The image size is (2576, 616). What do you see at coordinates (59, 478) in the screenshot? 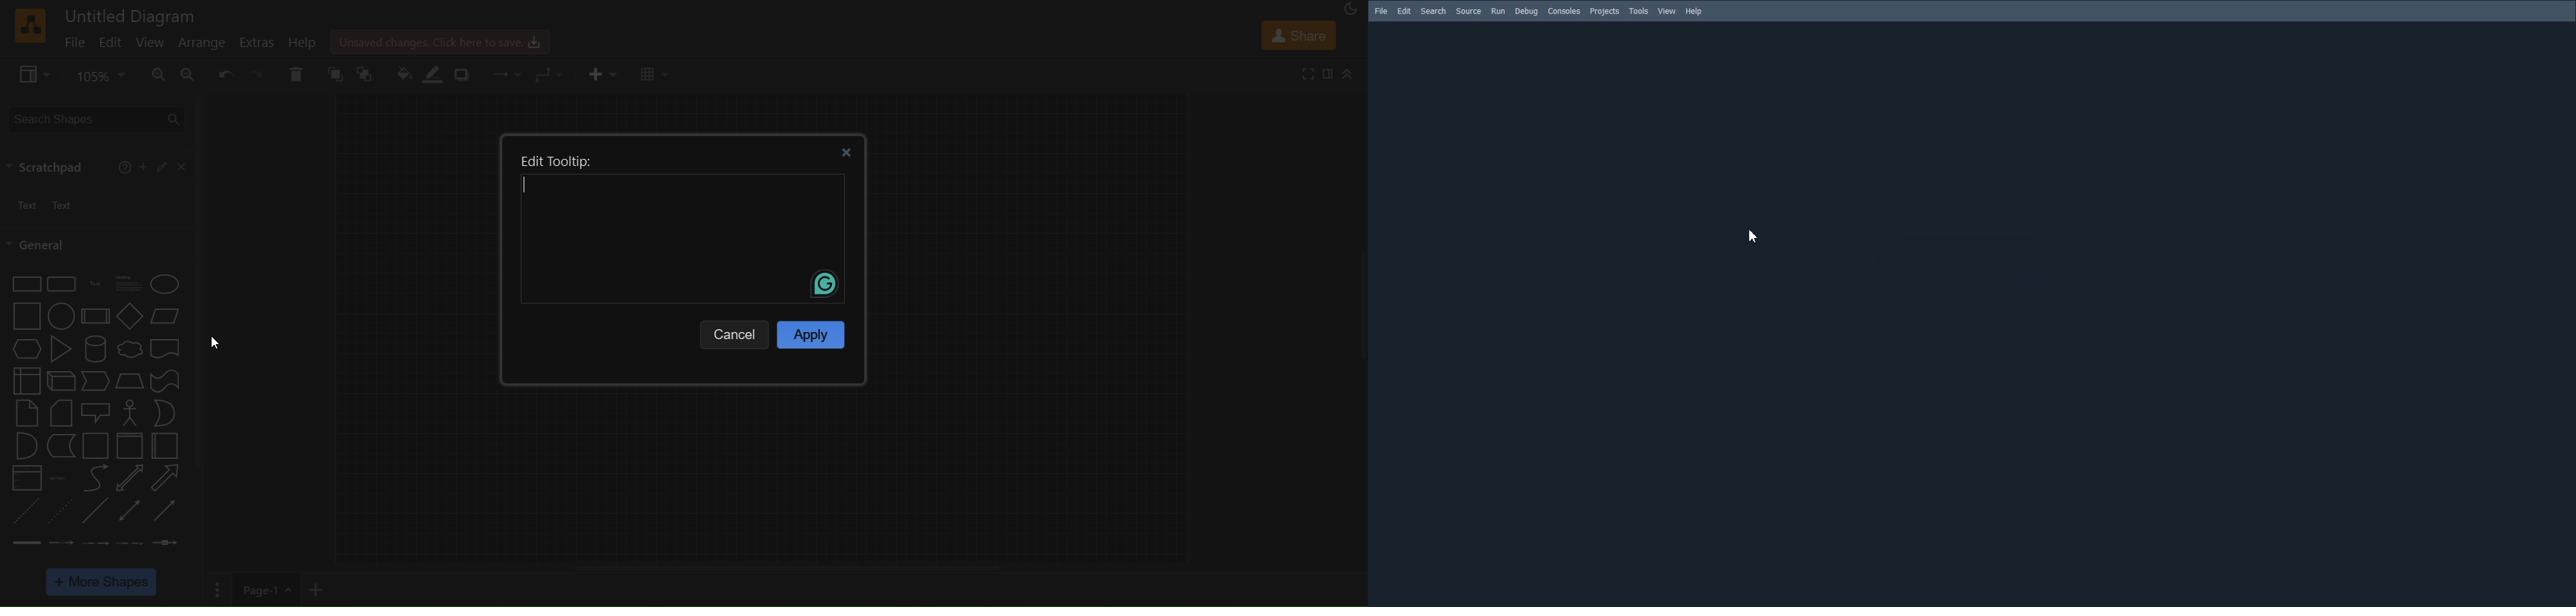
I see `list item` at bounding box center [59, 478].